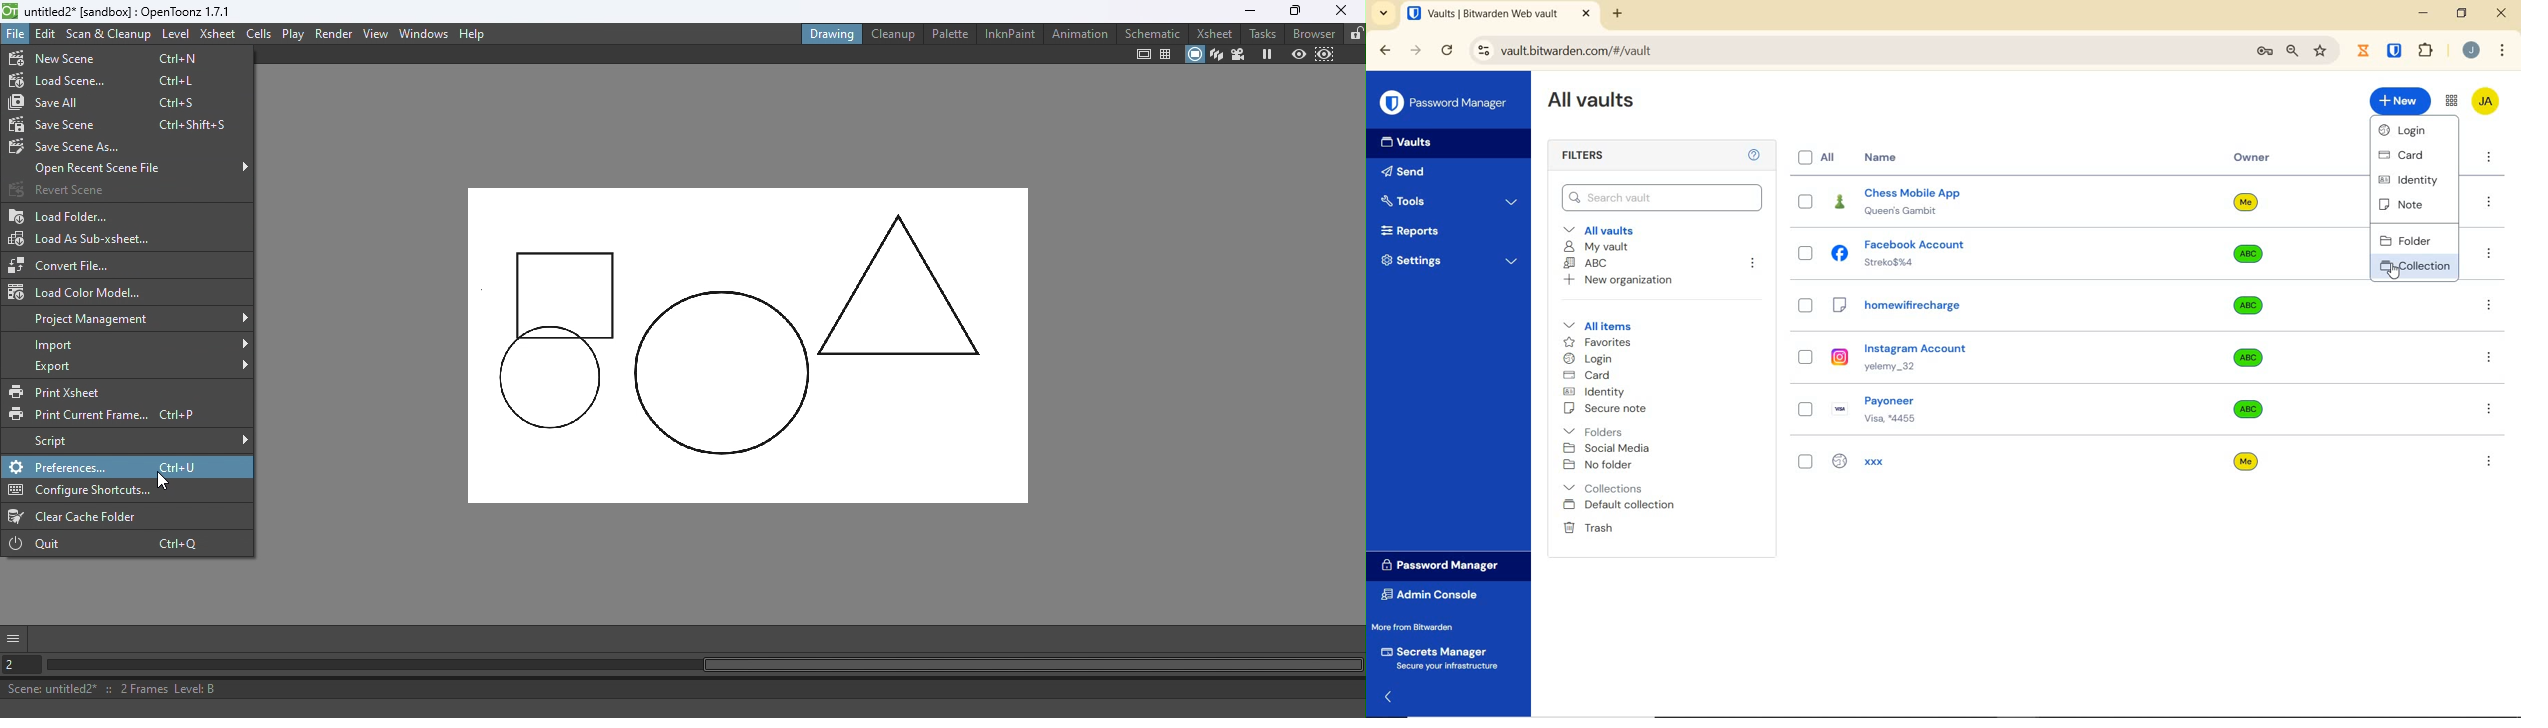  What do you see at coordinates (1499, 14) in the screenshot?
I see `open tab` at bounding box center [1499, 14].